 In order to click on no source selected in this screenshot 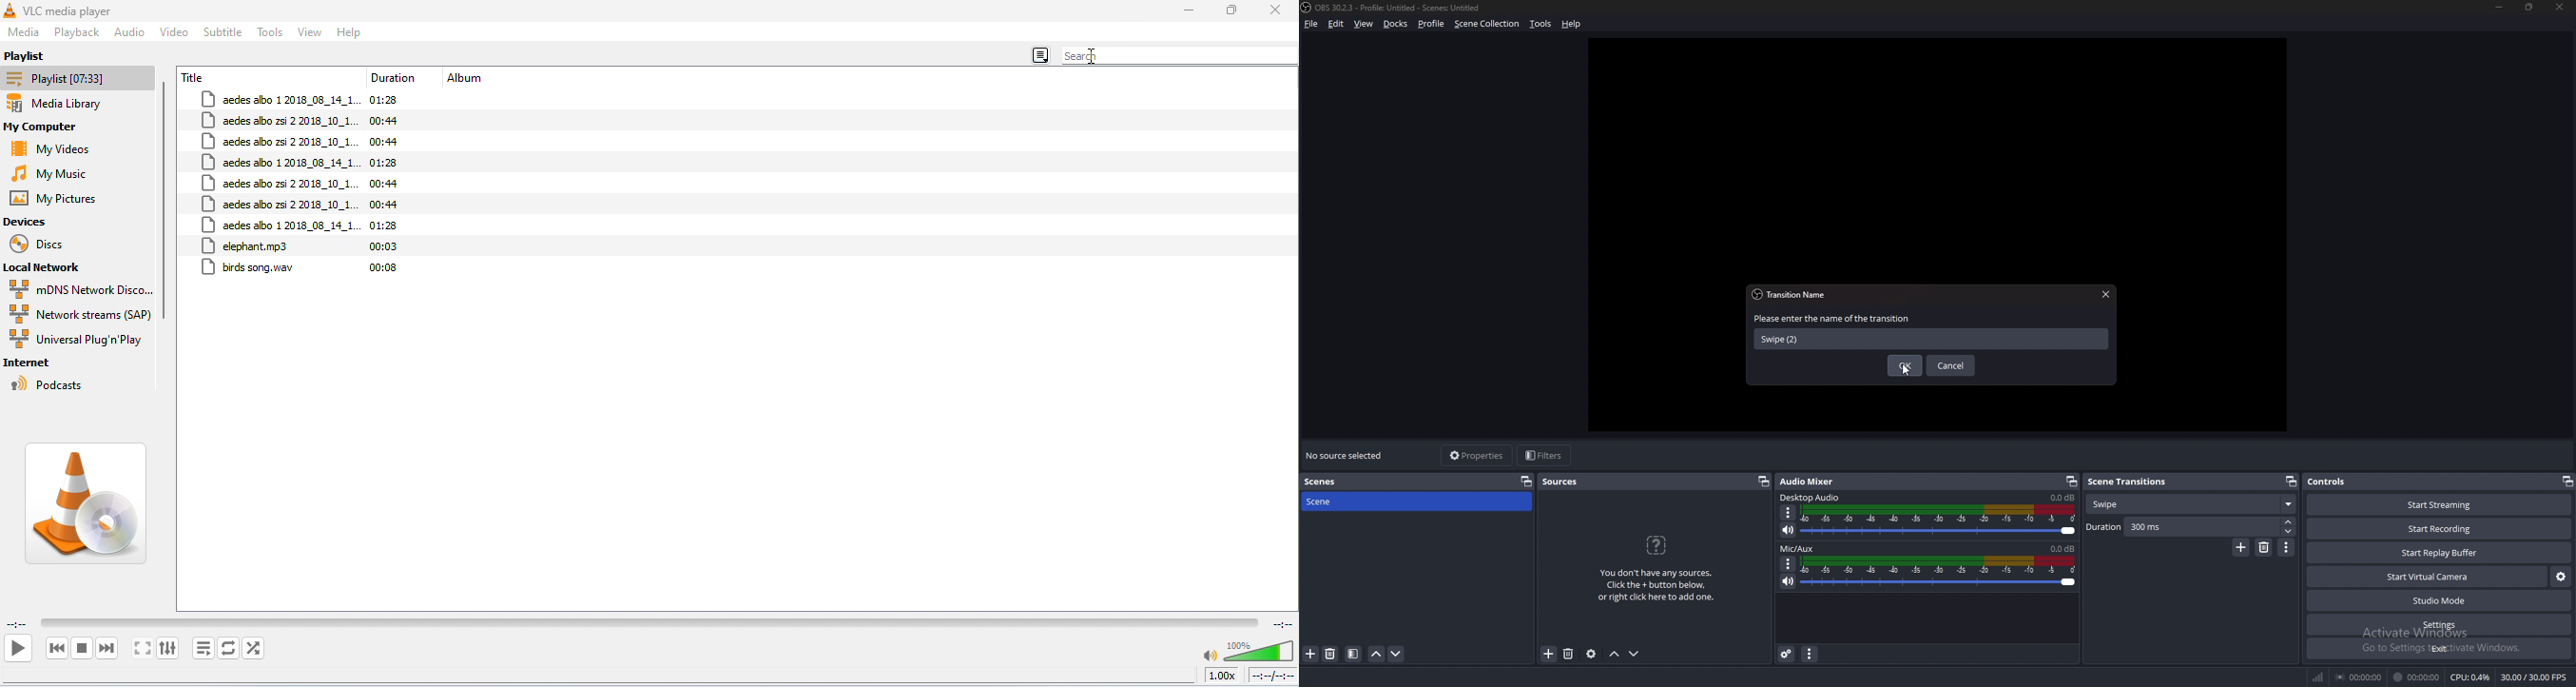, I will do `click(1347, 455)`.